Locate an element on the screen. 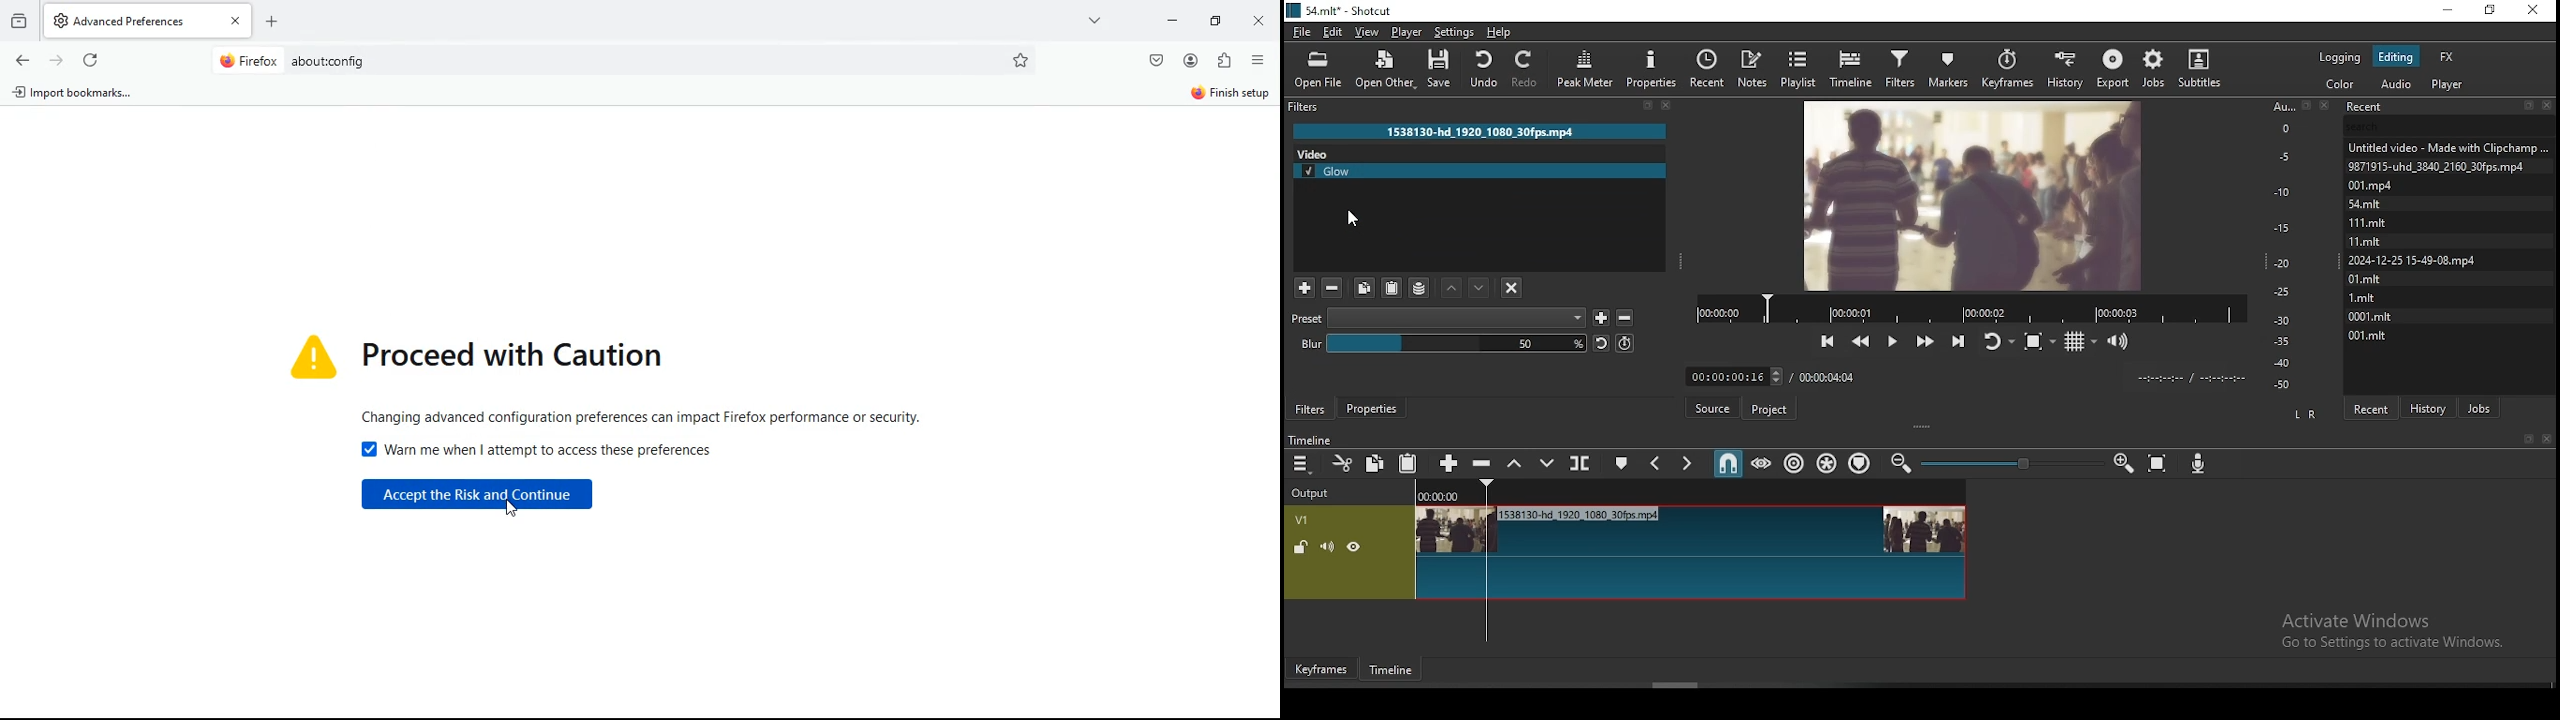  minimize is located at coordinates (2446, 11).